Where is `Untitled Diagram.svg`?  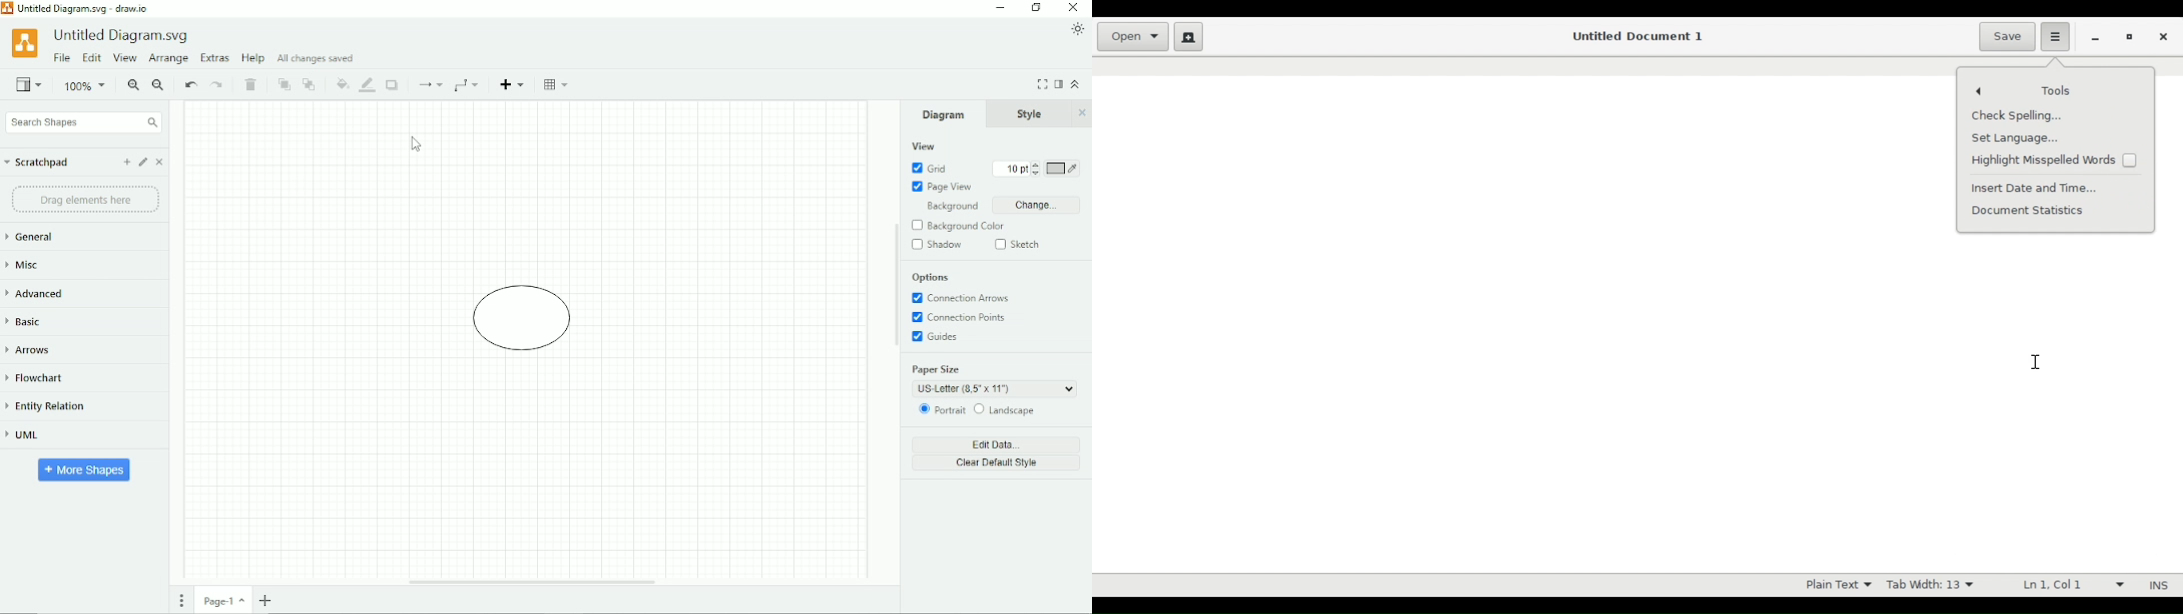 Untitled Diagram.svg is located at coordinates (119, 36).